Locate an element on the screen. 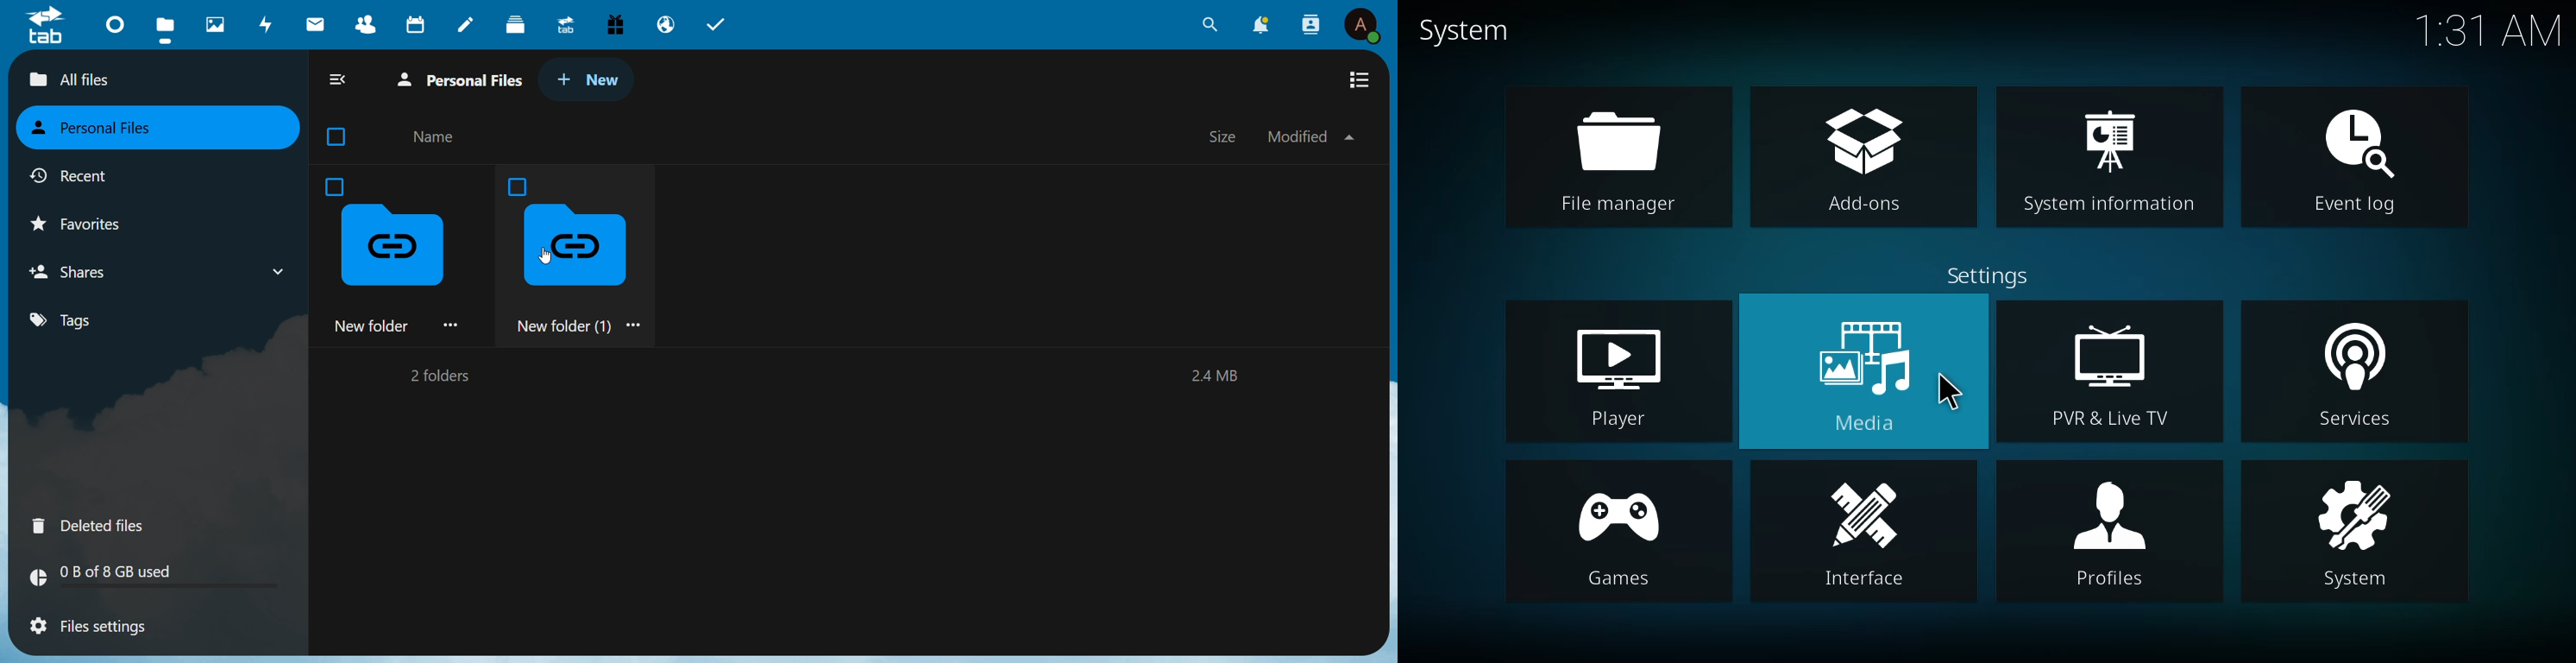 The width and height of the screenshot is (2576, 672). file manager is located at coordinates (1617, 159).